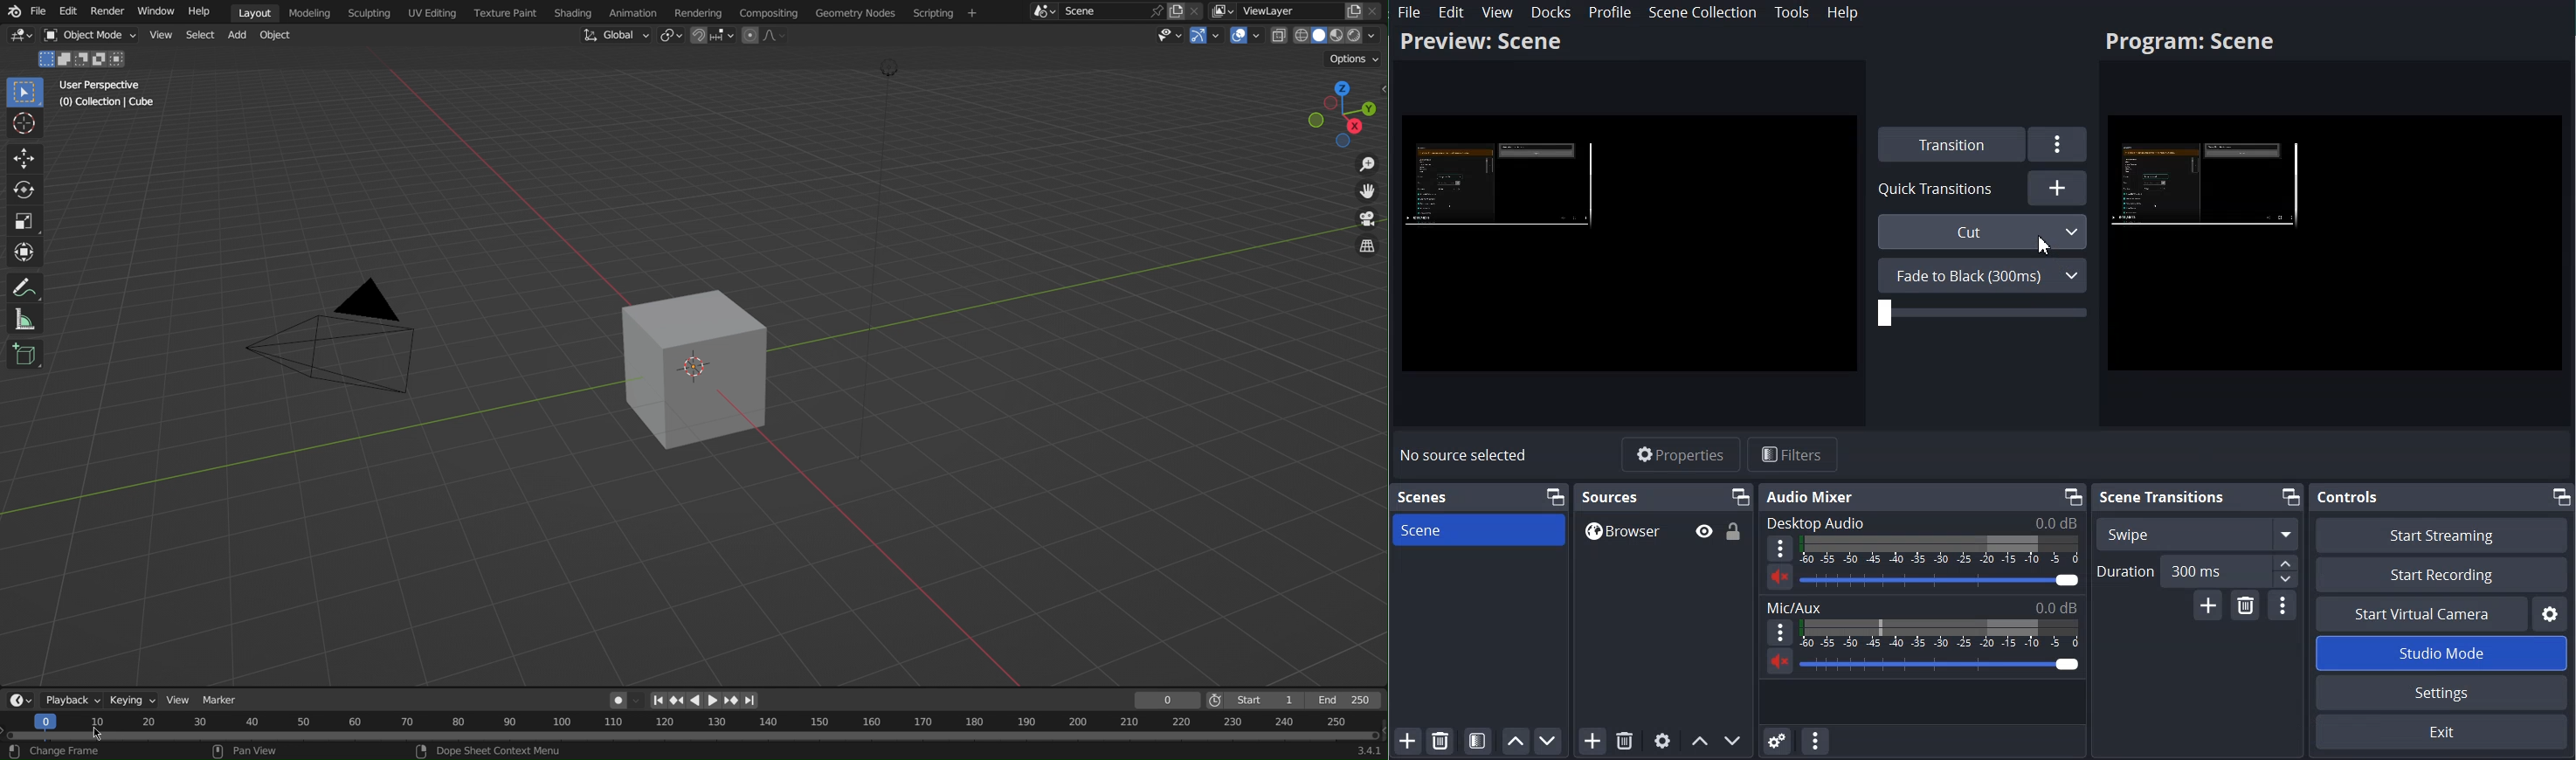 This screenshot has height=784, width=2576. Describe the element at coordinates (2058, 144) in the screenshot. I see `Settings` at that location.